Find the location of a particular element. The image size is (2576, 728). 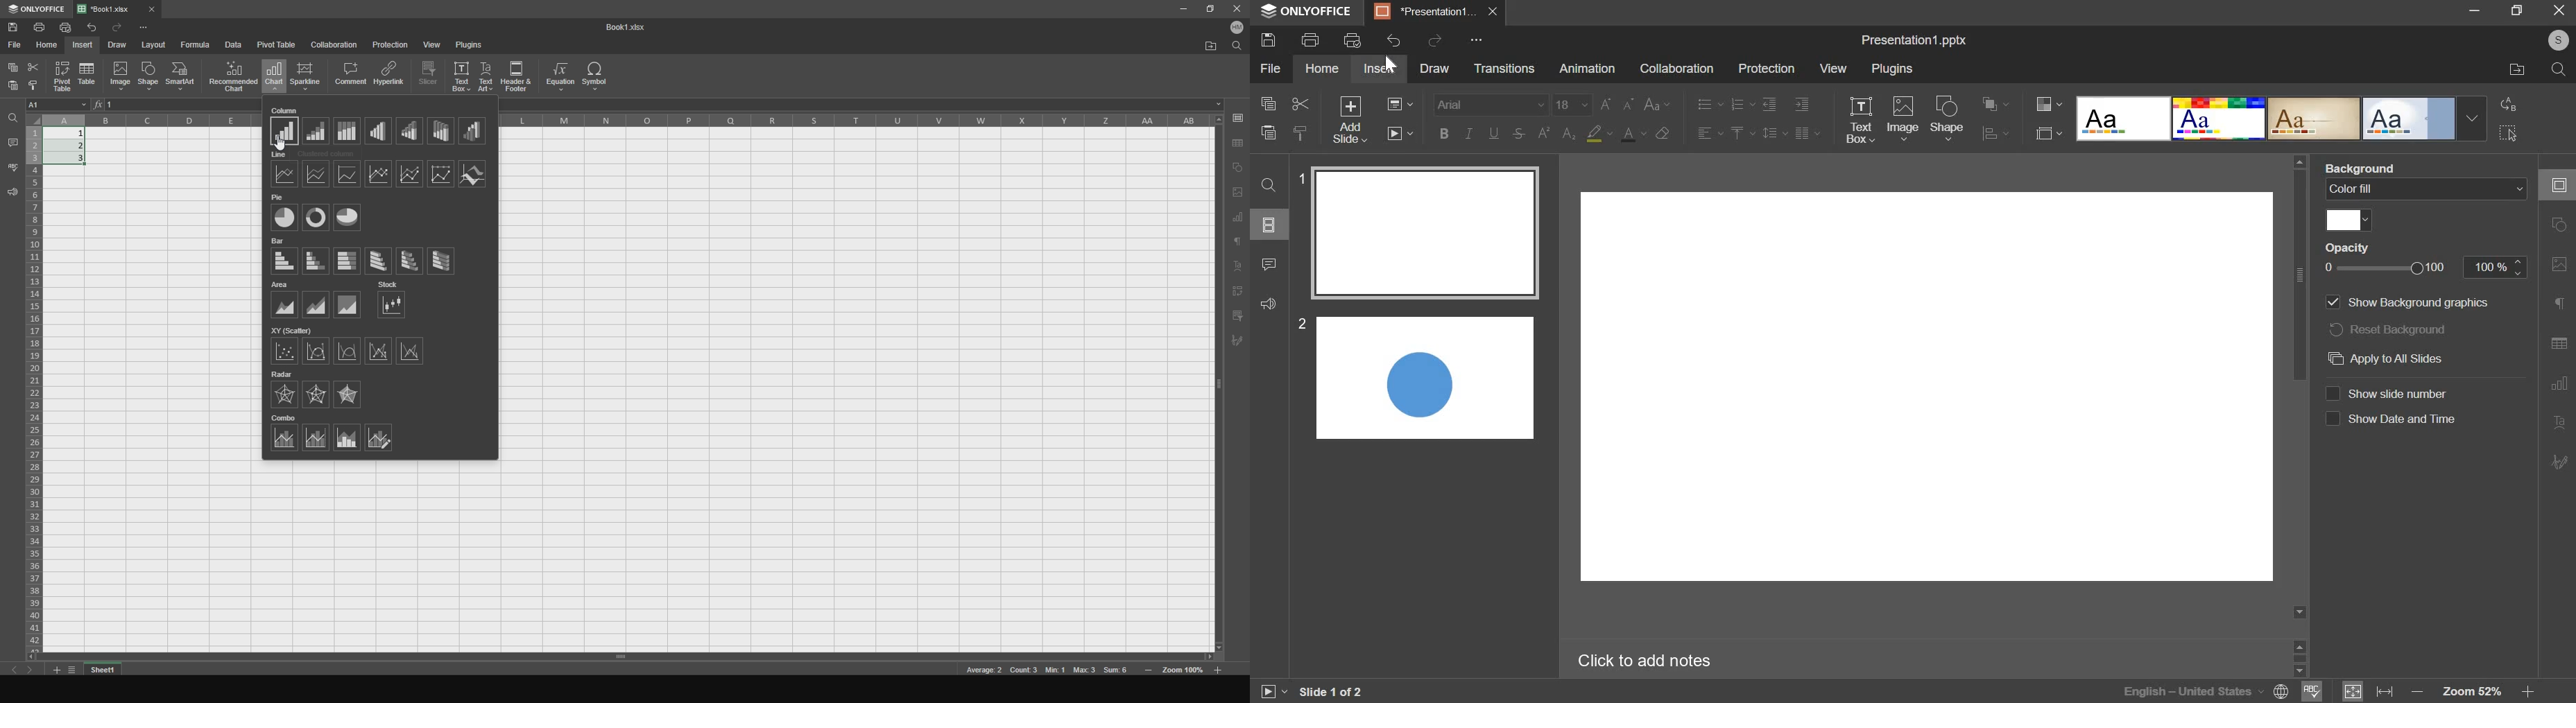

ONLYOFFICE is located at coordinates (1305, 13).